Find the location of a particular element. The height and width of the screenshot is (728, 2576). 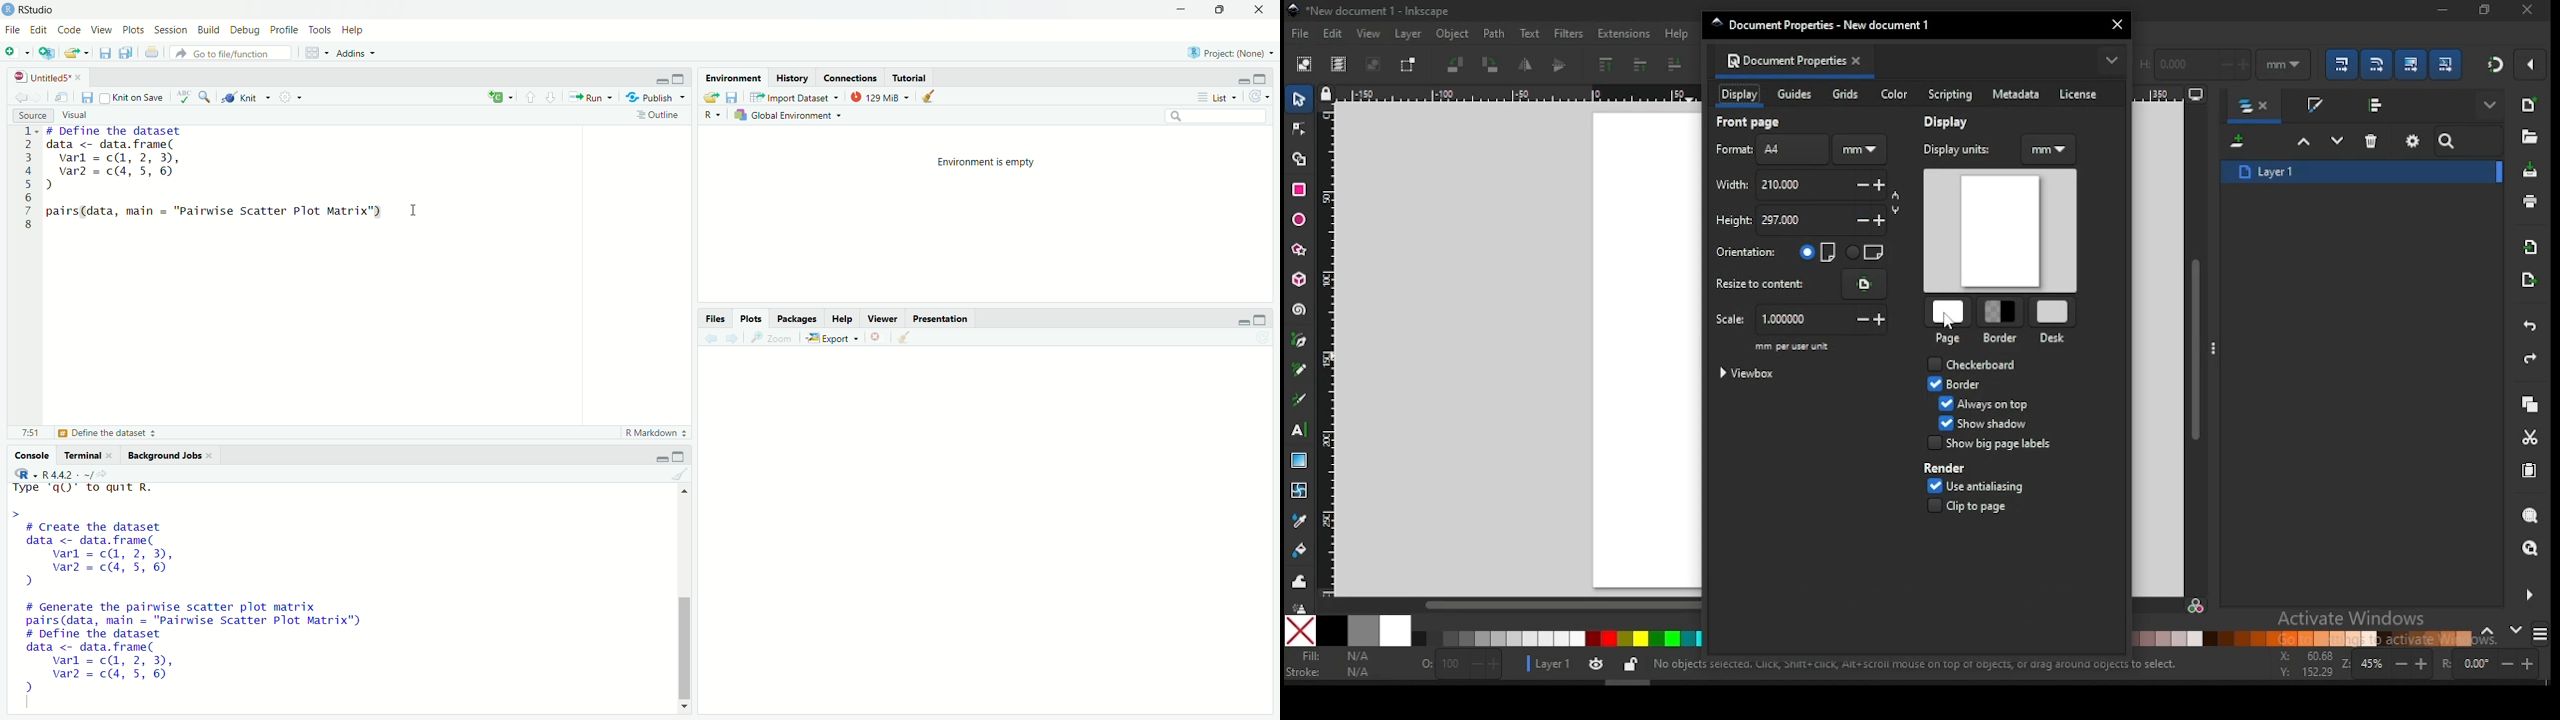

pen tool is located at coordinates (1300, 341).